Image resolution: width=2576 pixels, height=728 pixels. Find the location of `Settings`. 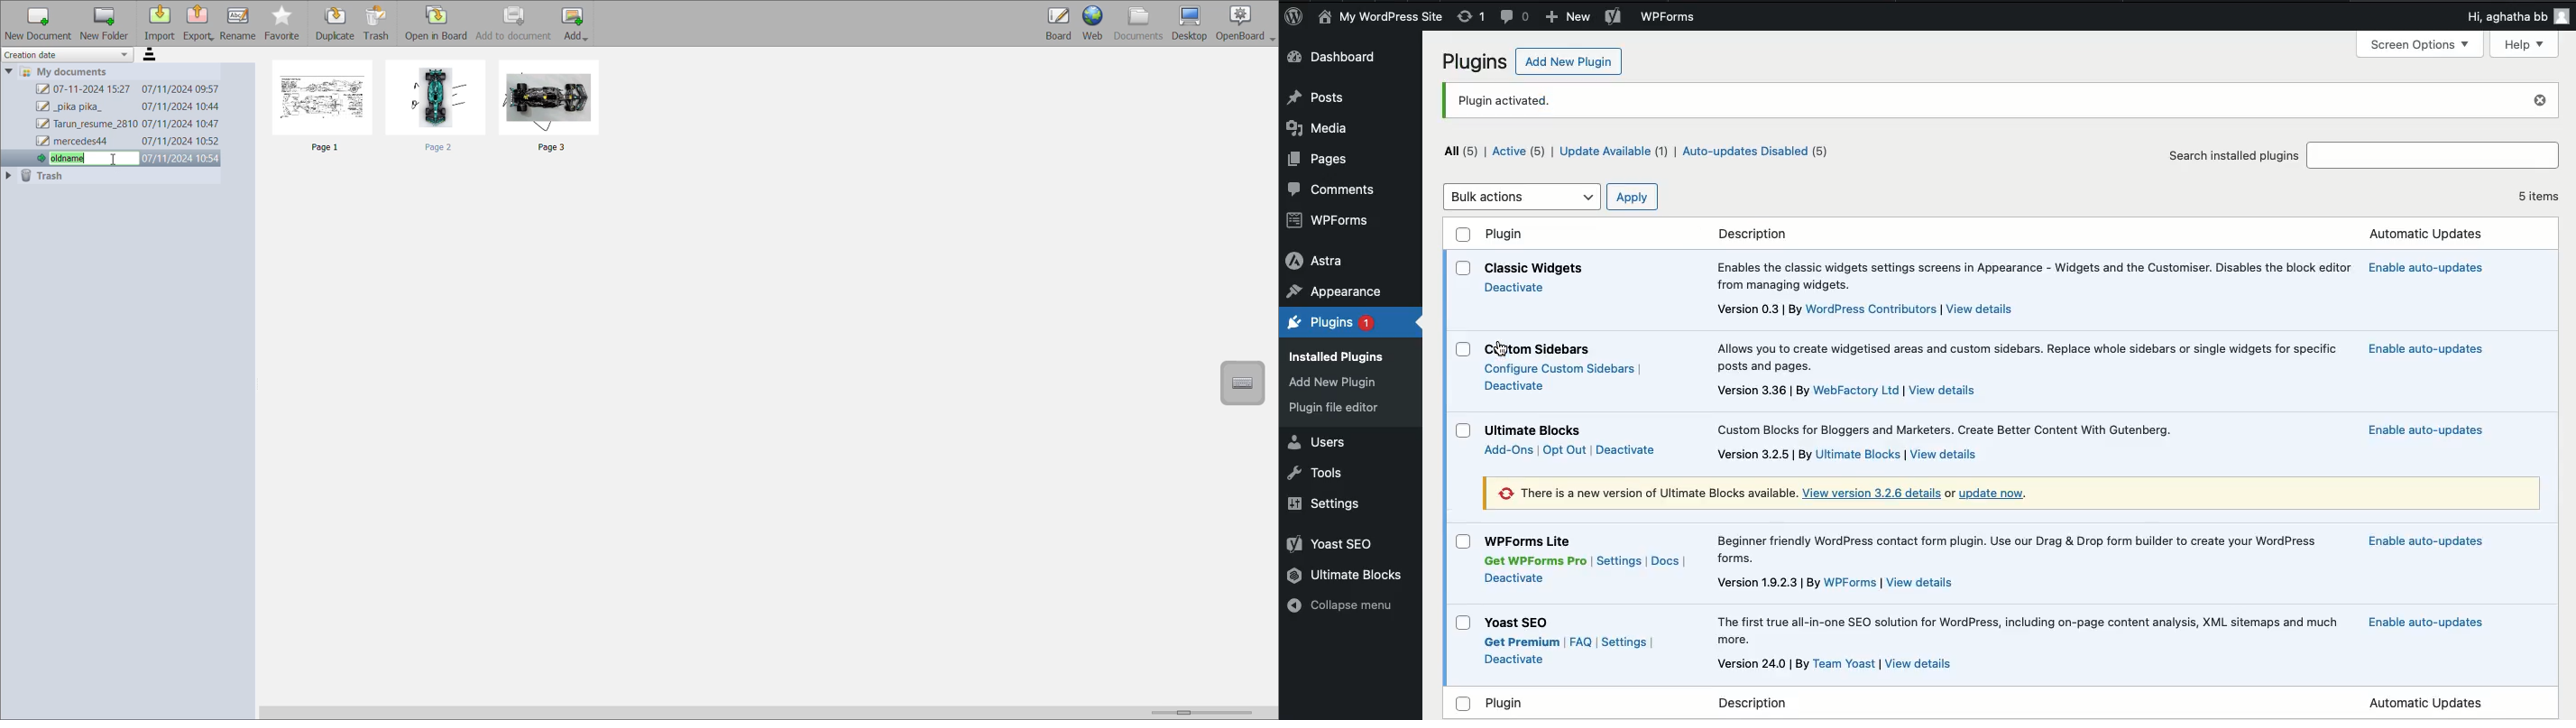

Settings is located at coordinates (1624, 642).